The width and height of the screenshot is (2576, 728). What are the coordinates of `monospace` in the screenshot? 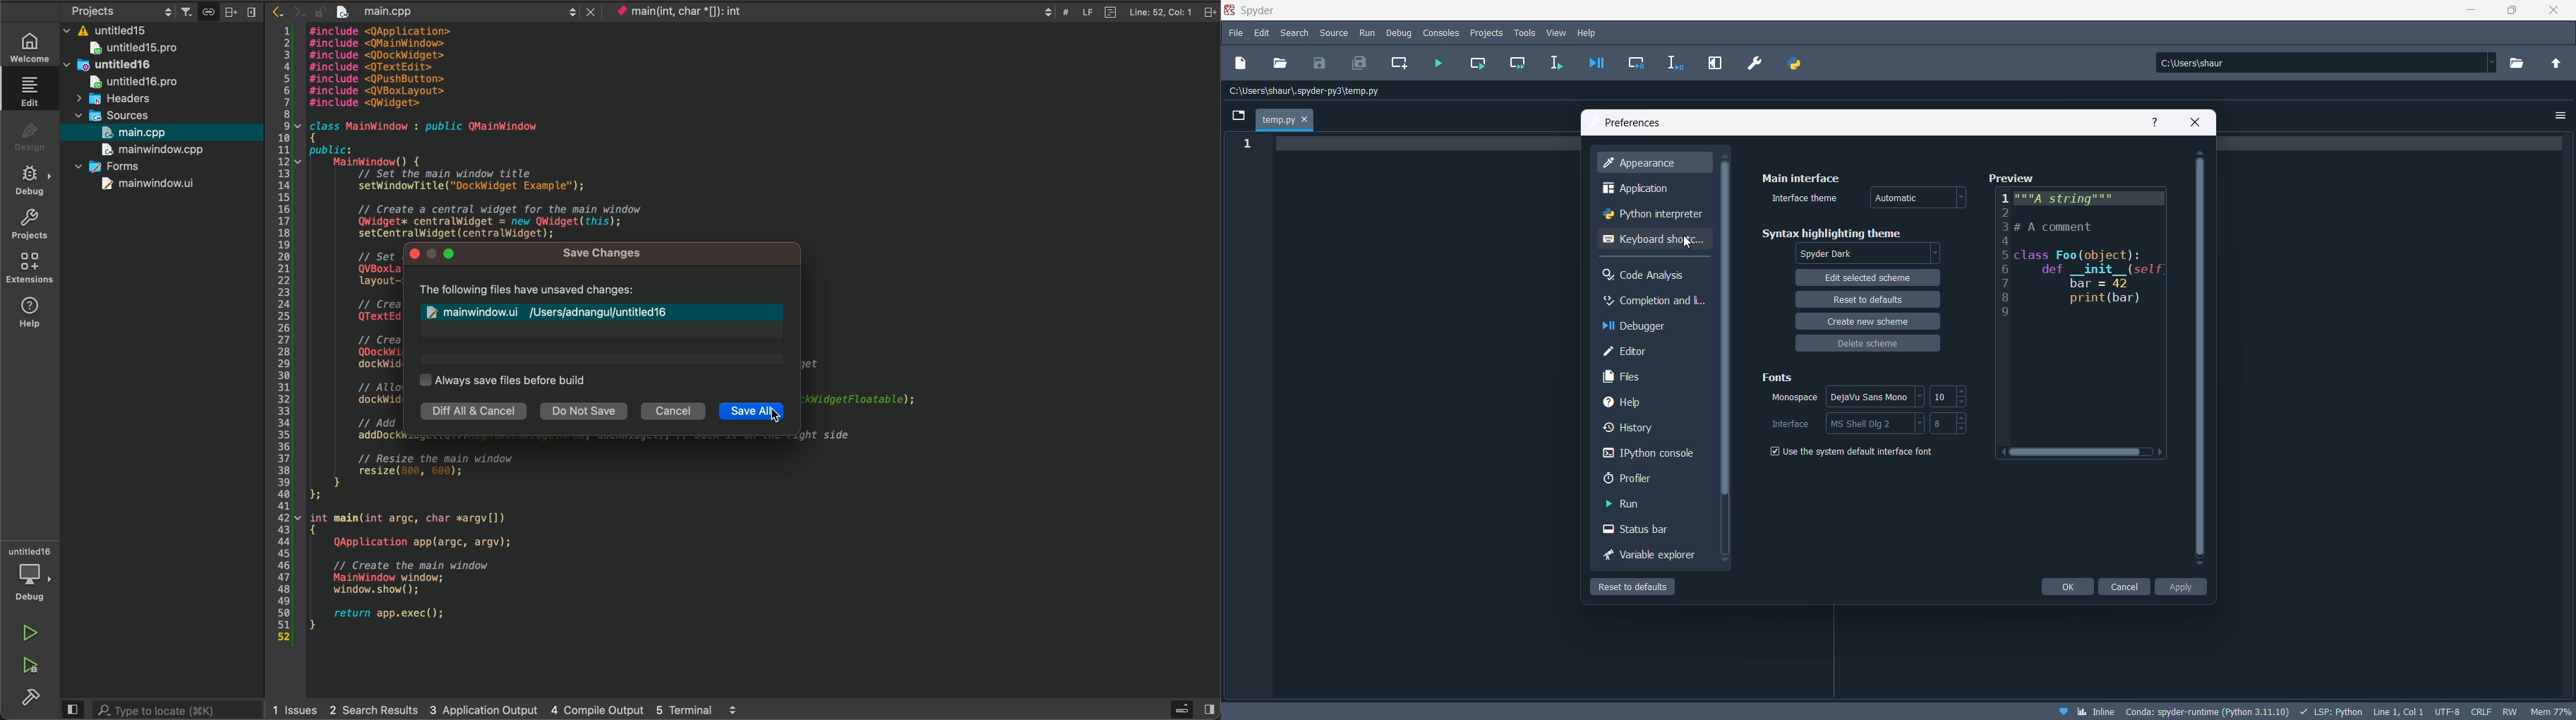 It's located at (1786, 401).